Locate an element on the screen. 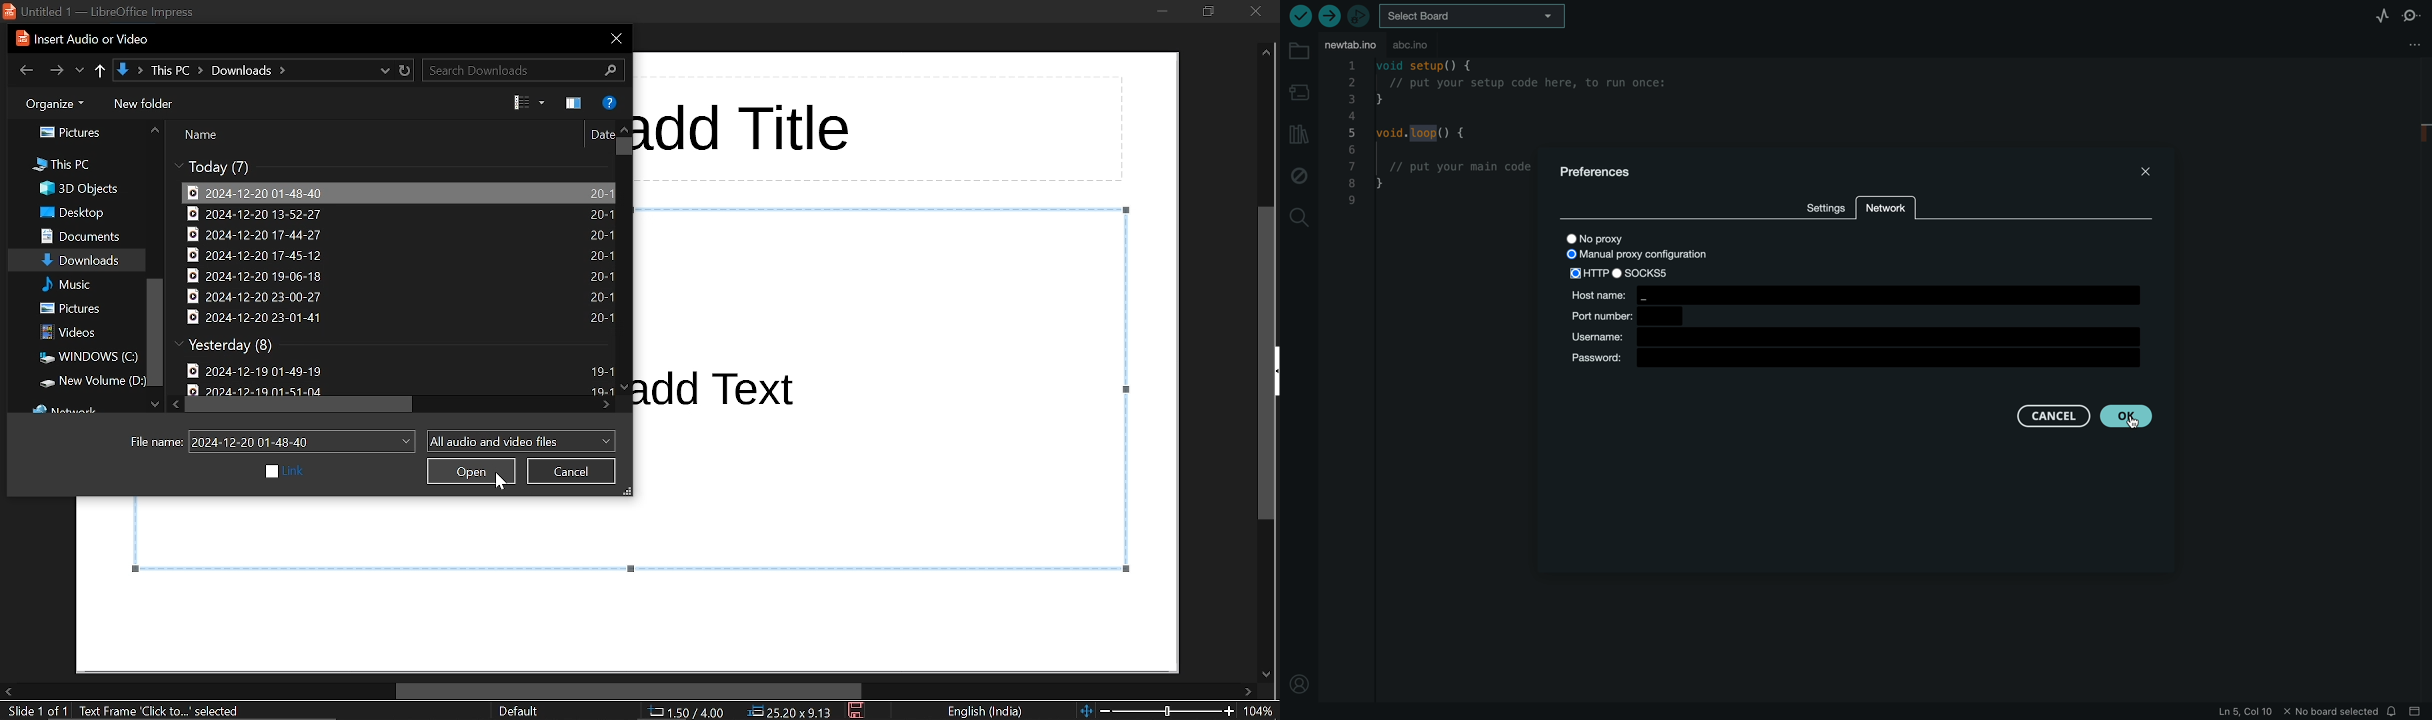 The width and height of the screenshot is (2436, 728). text fame "click to" selected is located at coordinates (162, 712).